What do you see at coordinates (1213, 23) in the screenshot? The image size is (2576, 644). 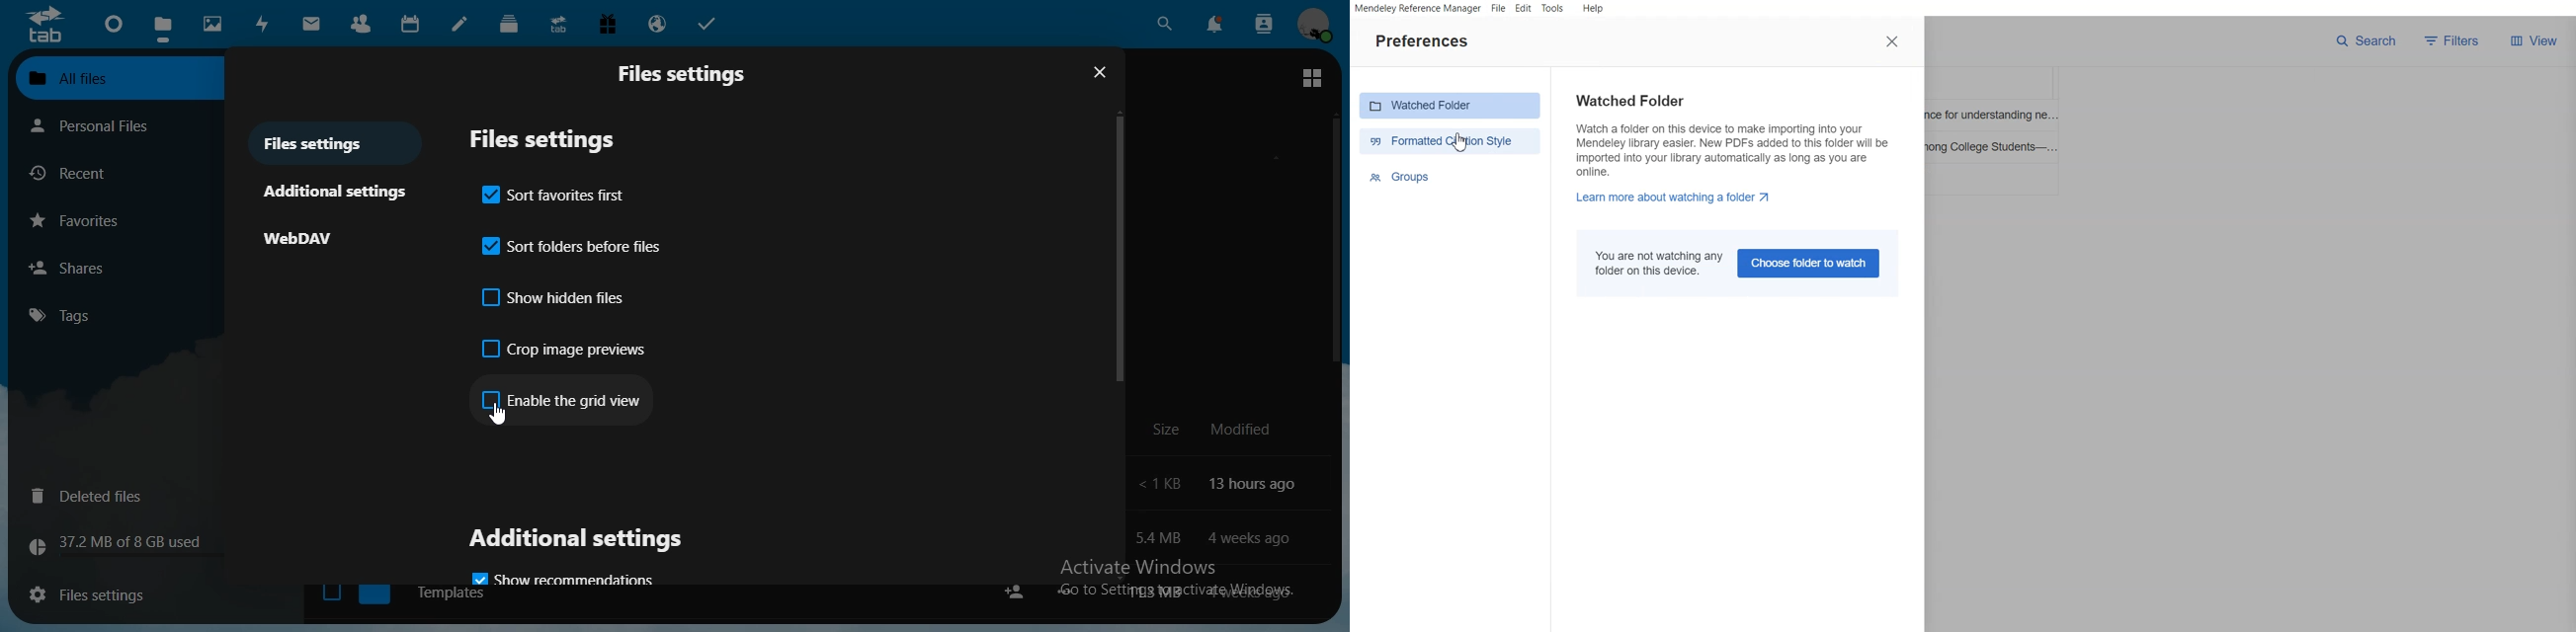 I see `notifications` at bounding box center [1213, 23].